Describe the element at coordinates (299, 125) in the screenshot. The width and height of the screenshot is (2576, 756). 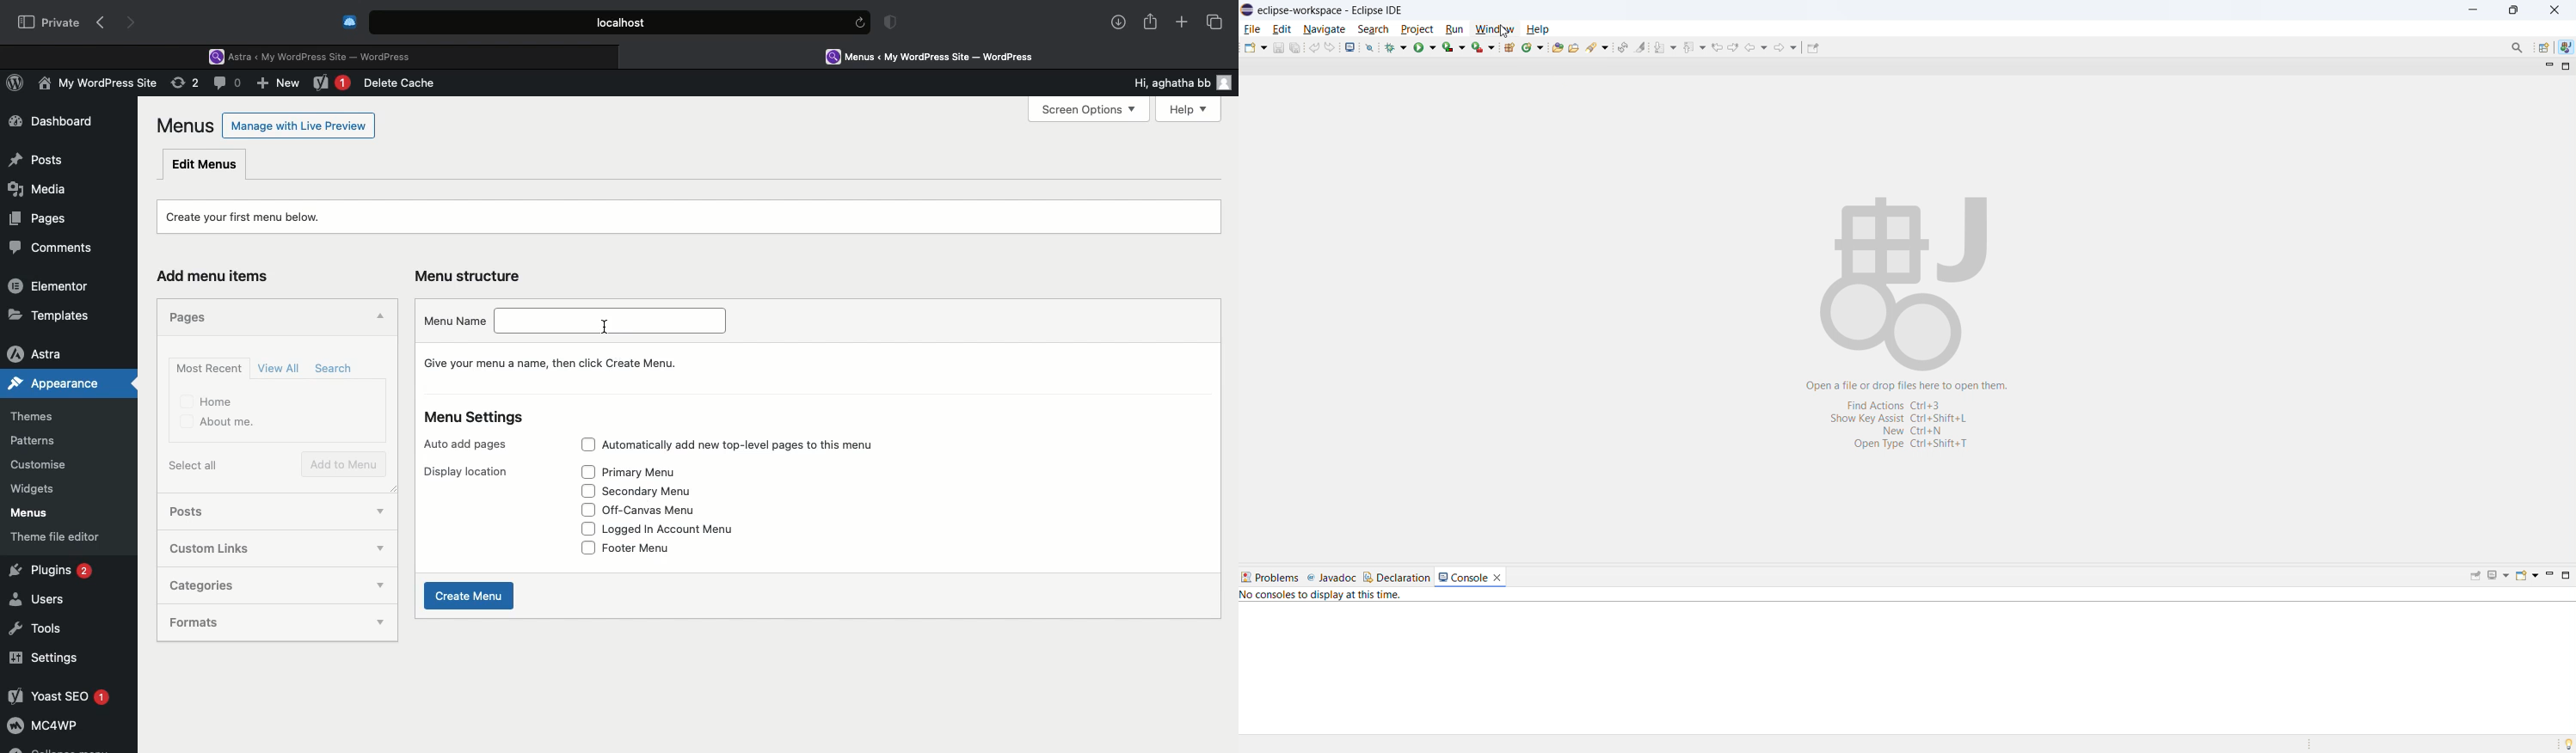
I see `Manage with Live Preview` at that location.